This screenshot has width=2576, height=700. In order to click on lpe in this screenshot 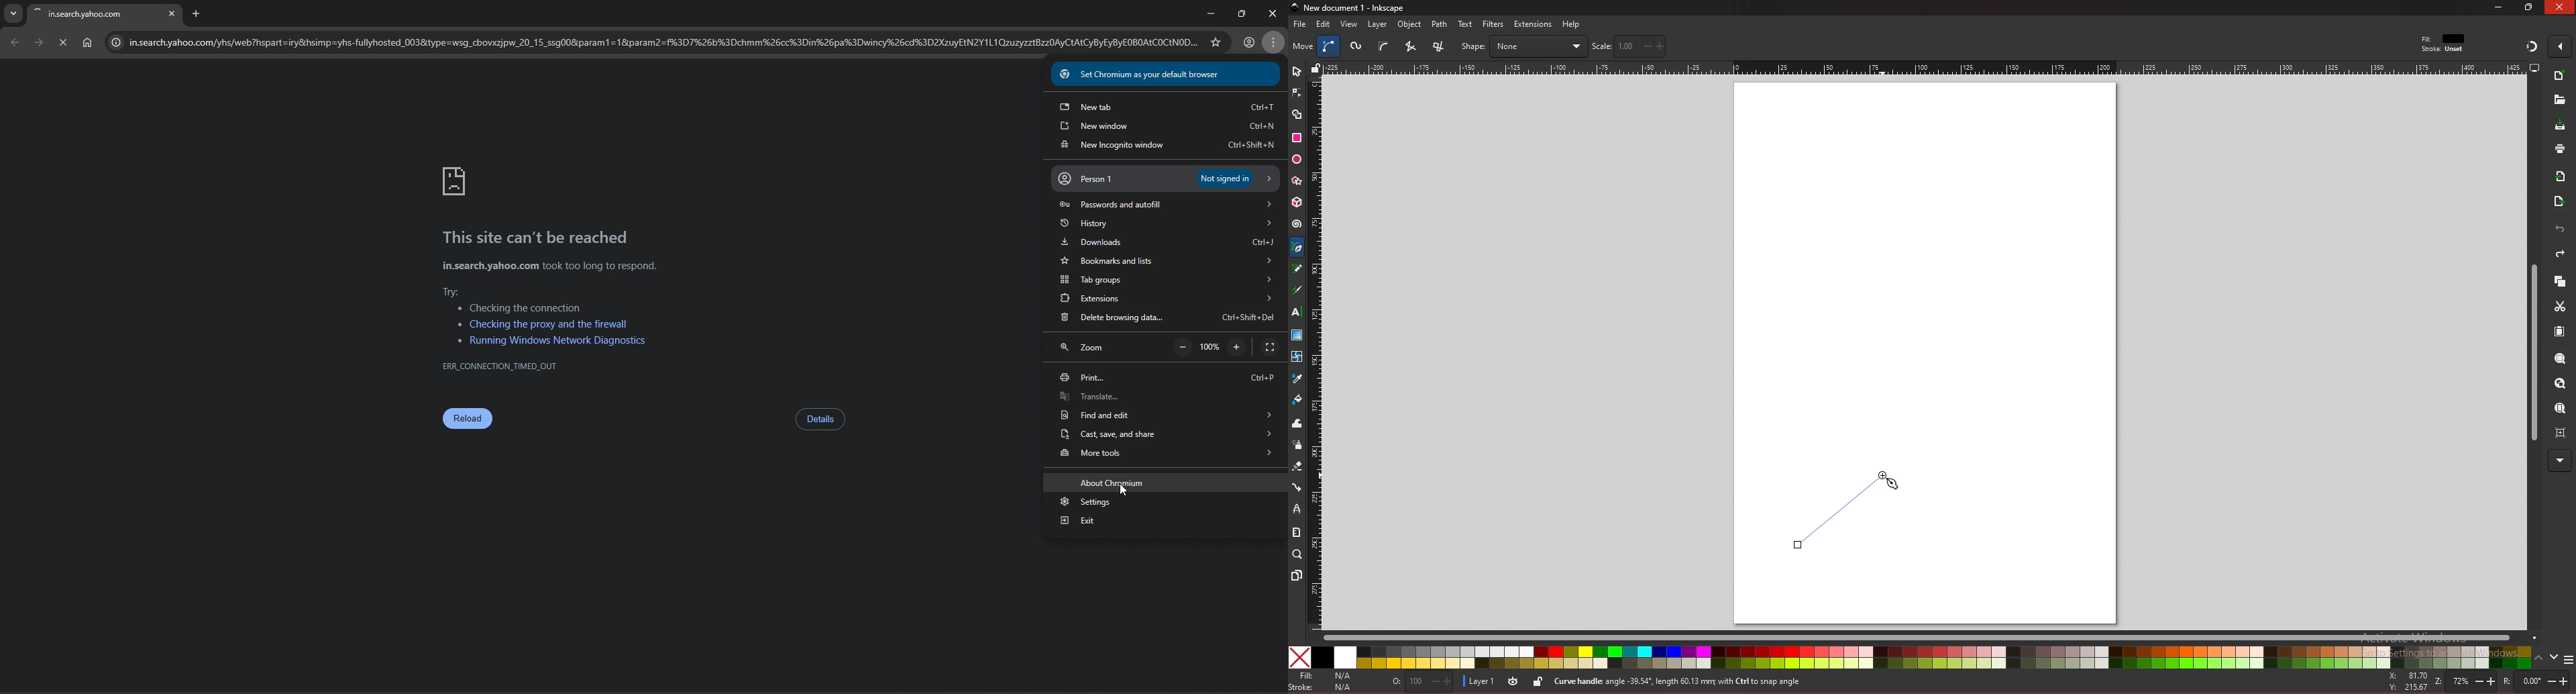, I will do `click(1297, 508)`.